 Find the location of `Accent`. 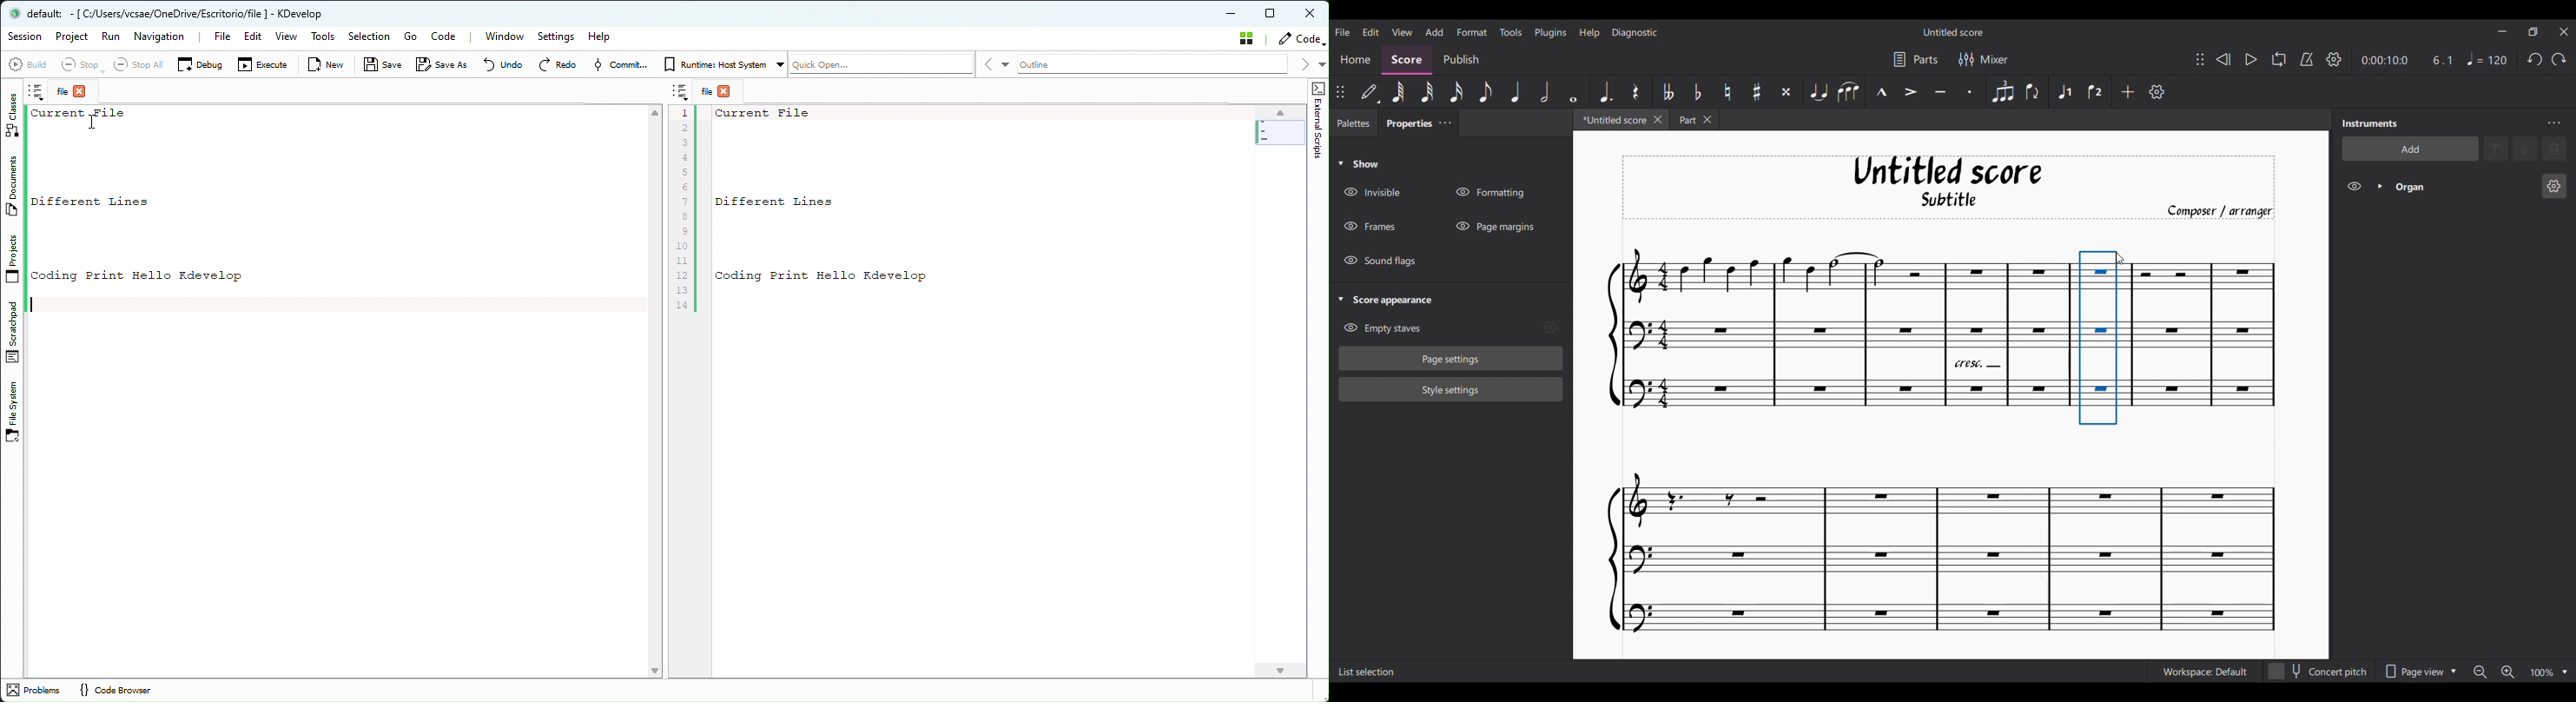

Accent is located at coordinates (1910, 92).